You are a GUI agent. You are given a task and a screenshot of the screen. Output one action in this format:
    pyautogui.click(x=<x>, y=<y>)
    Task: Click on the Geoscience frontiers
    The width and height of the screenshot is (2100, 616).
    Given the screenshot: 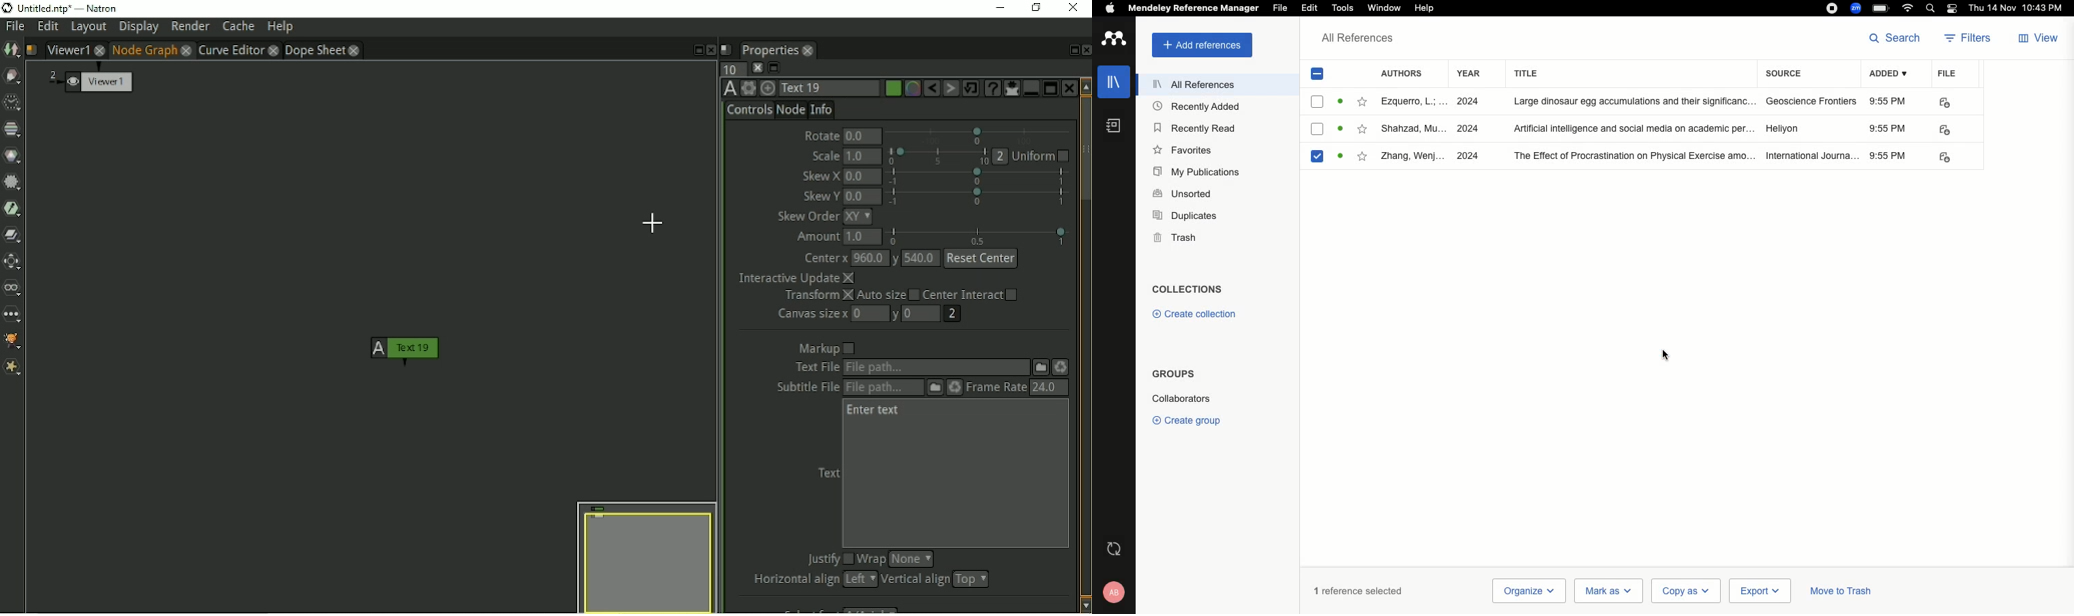 What is the action you would take?
    pyautogui.click(x=1812, y=102)
    